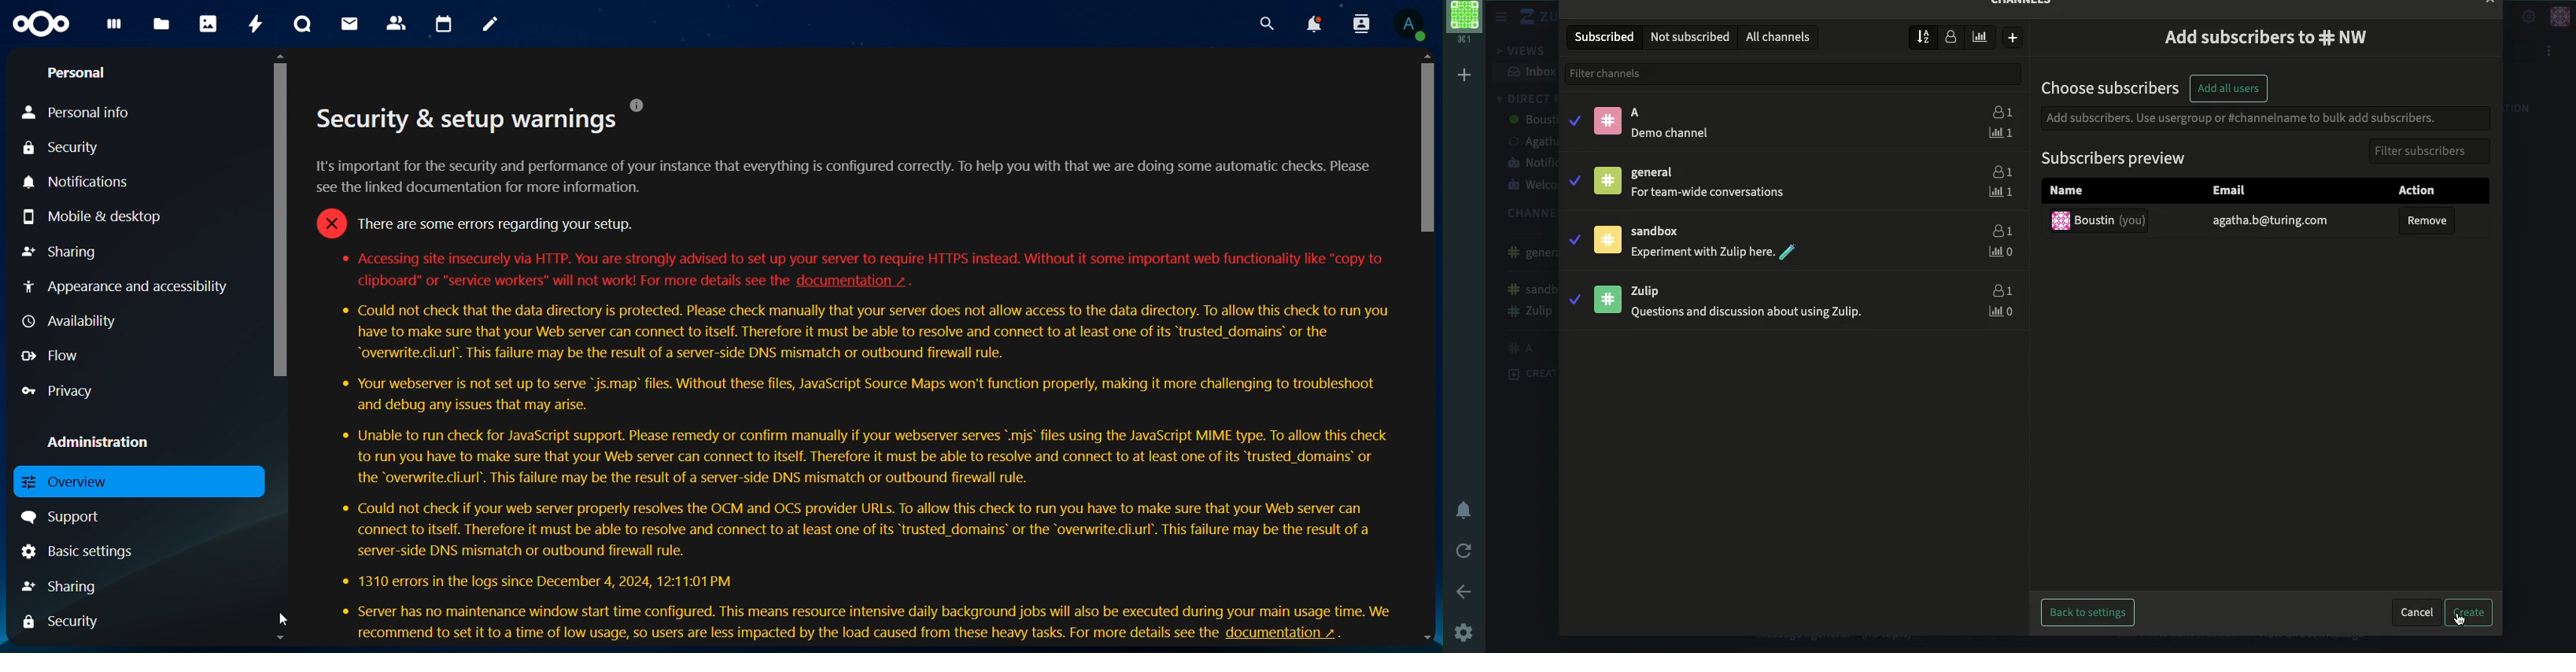 This screenshot has height=672, width=2576. What do you see at coordinates (44, 24) in the screenshot?
I see `icon` at bounding box center [44, 24].